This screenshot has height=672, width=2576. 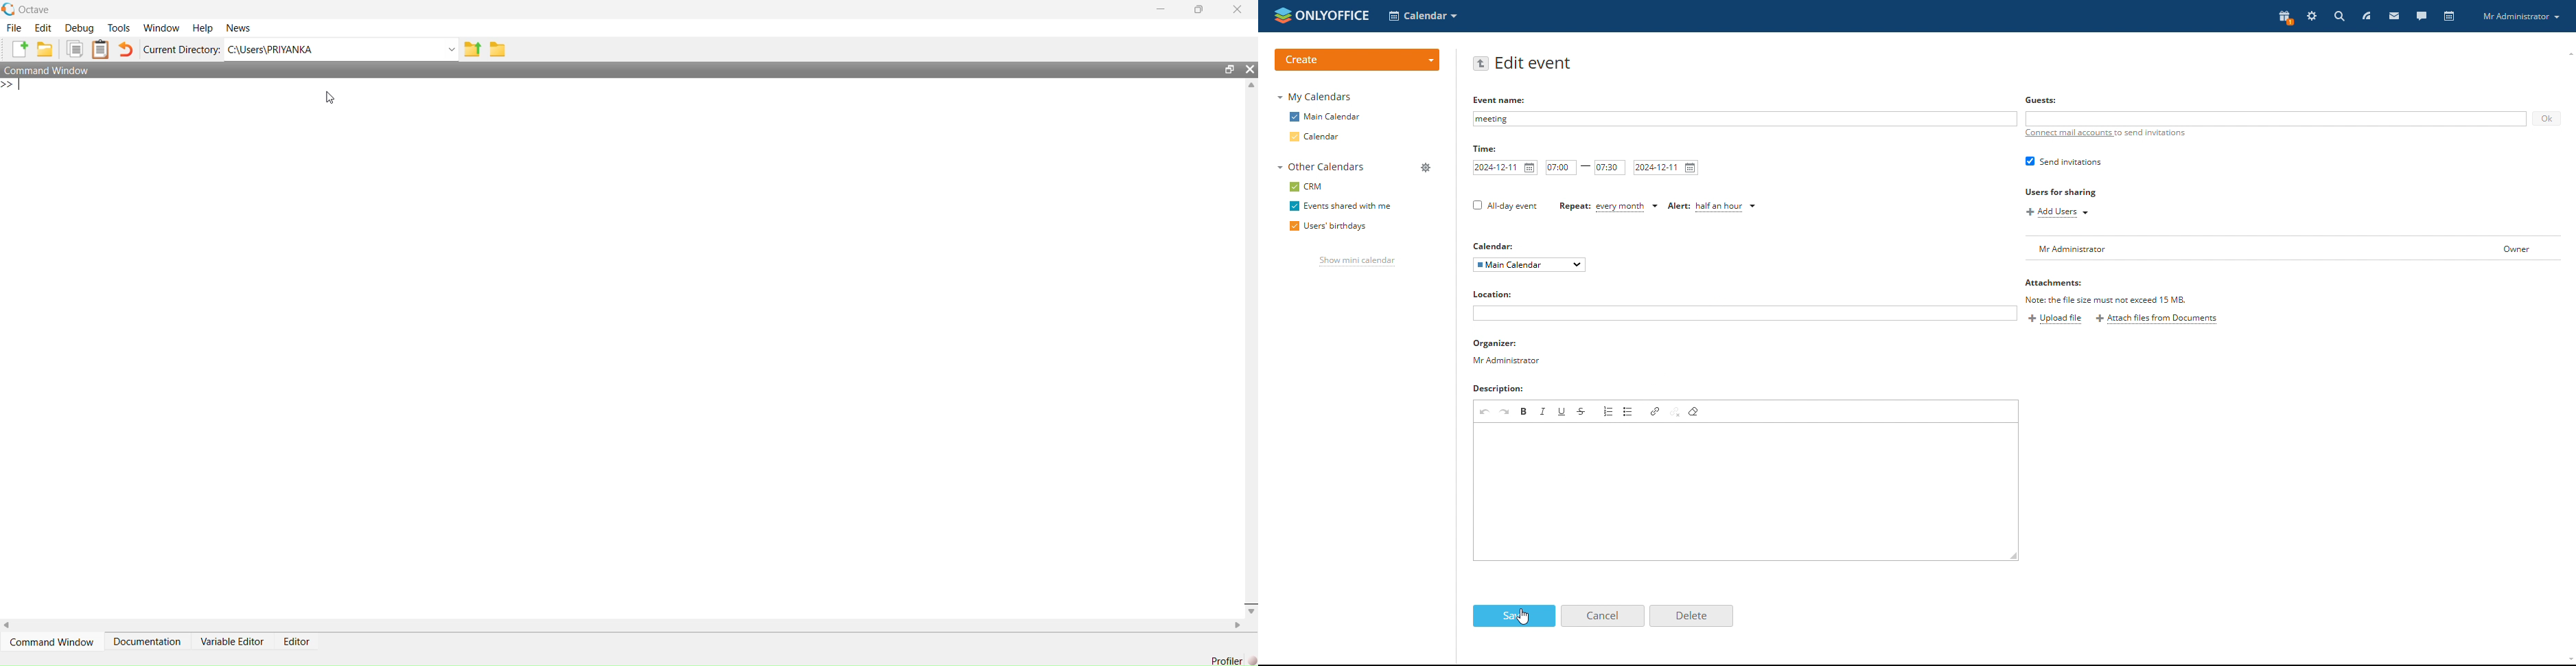 I want to click on insert/remove bulleted list, so click(x=1629, y=411).